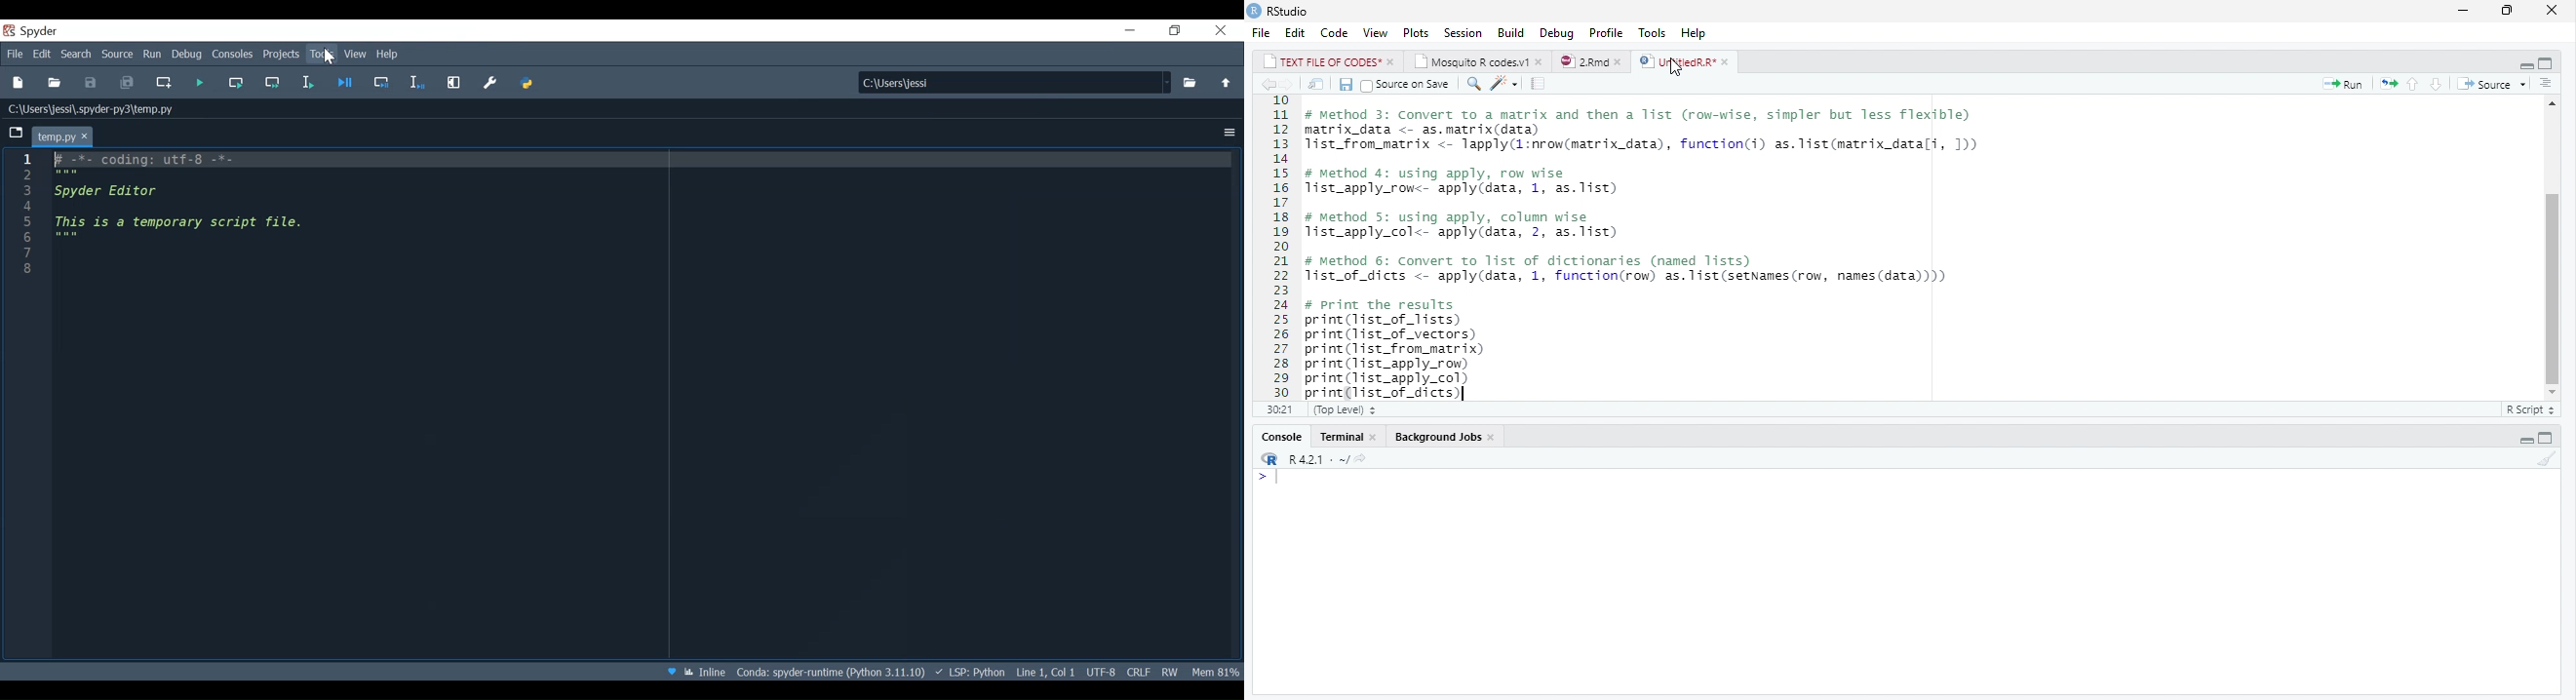 The image size is (2576, 700). I want to click on Preference, so click(488, 84).